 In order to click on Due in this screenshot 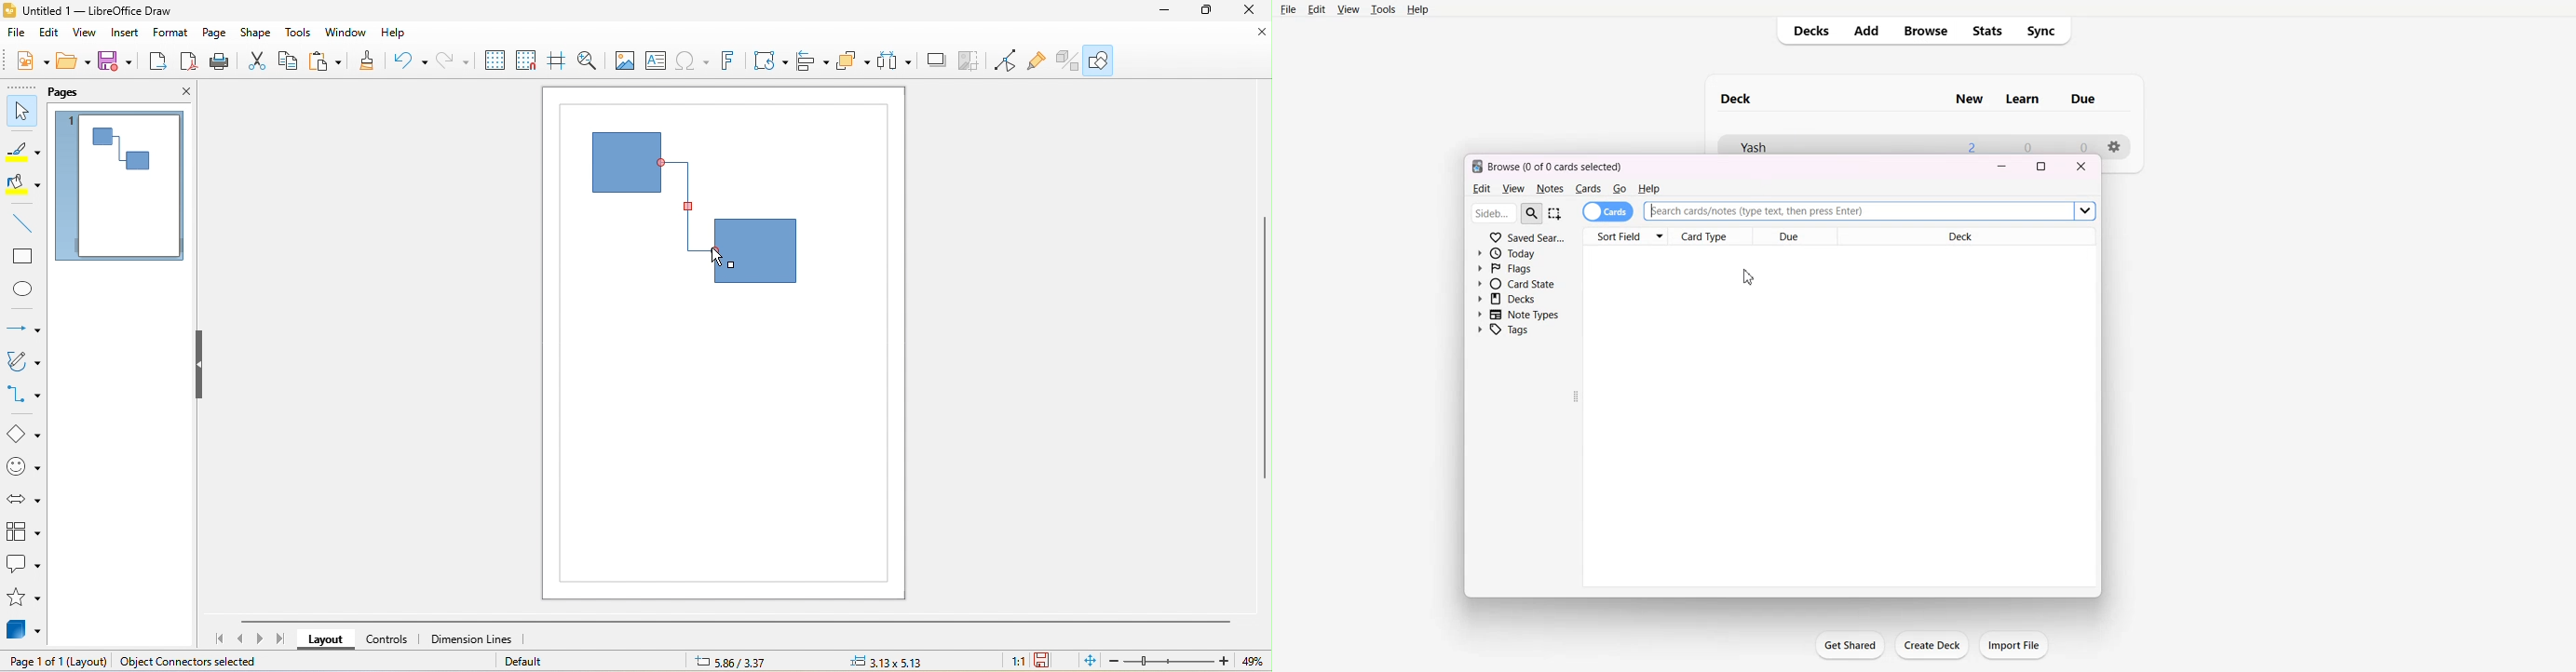, I will do `click(1795, 236)`.